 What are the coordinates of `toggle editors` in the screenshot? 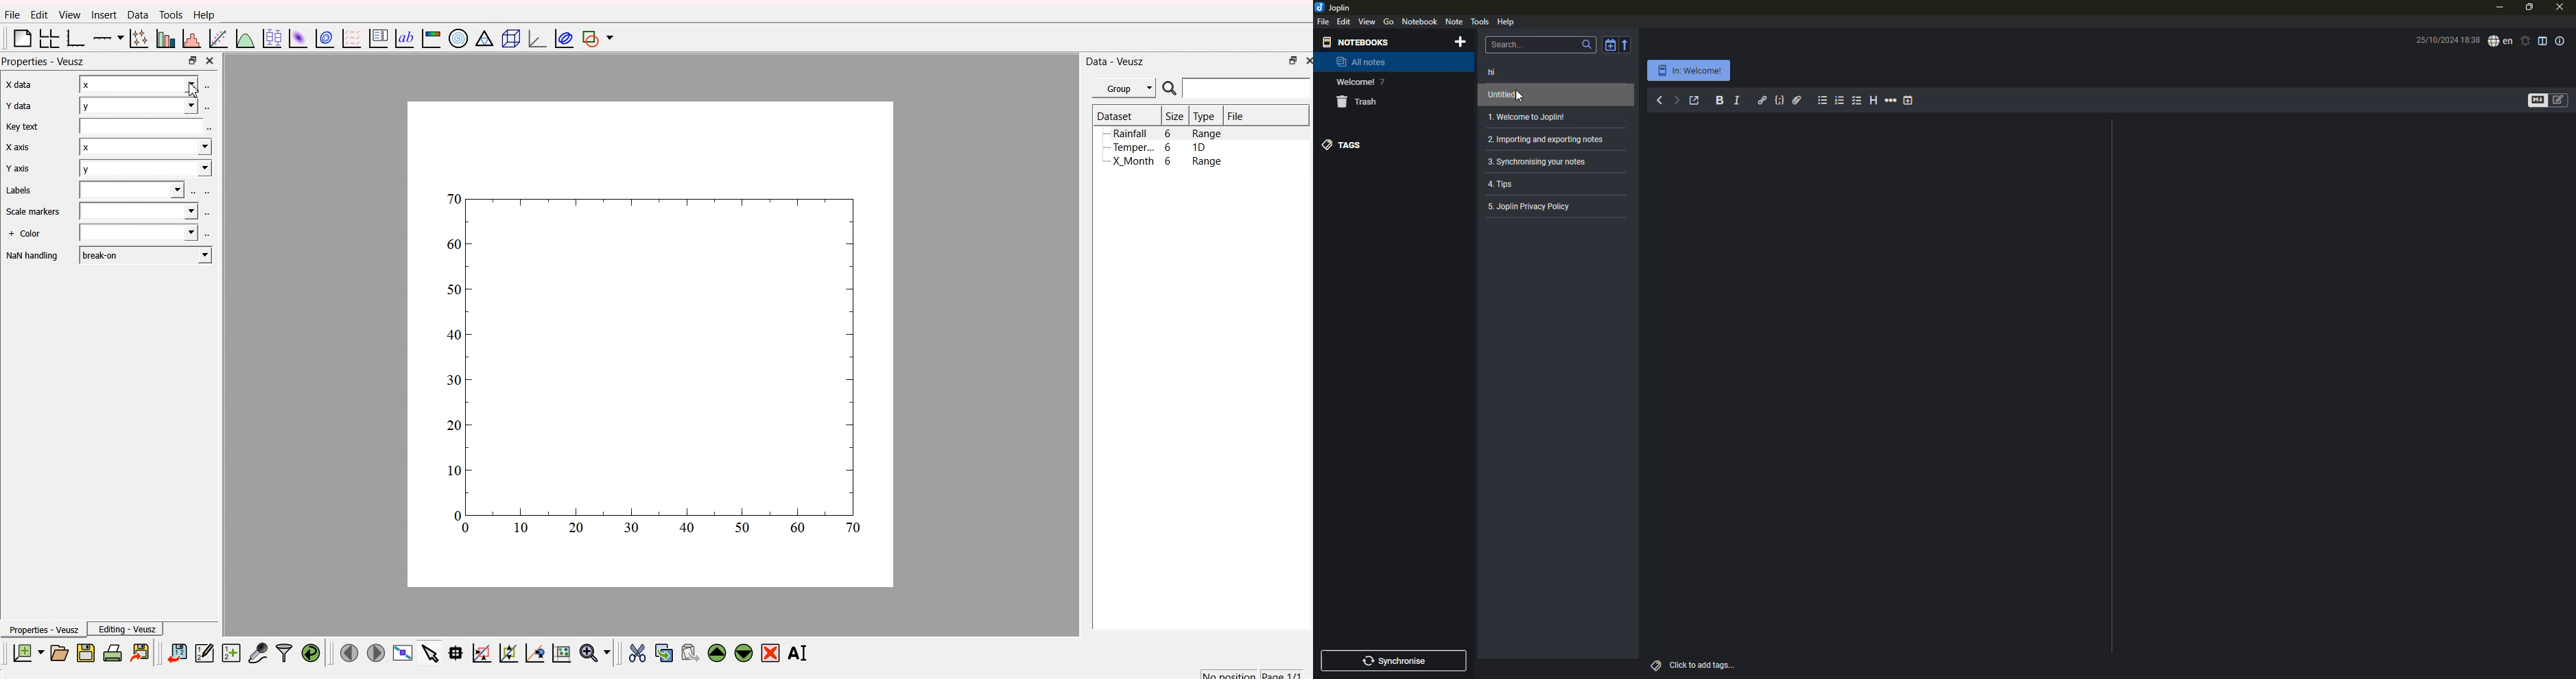 It's located at (2533, 101).